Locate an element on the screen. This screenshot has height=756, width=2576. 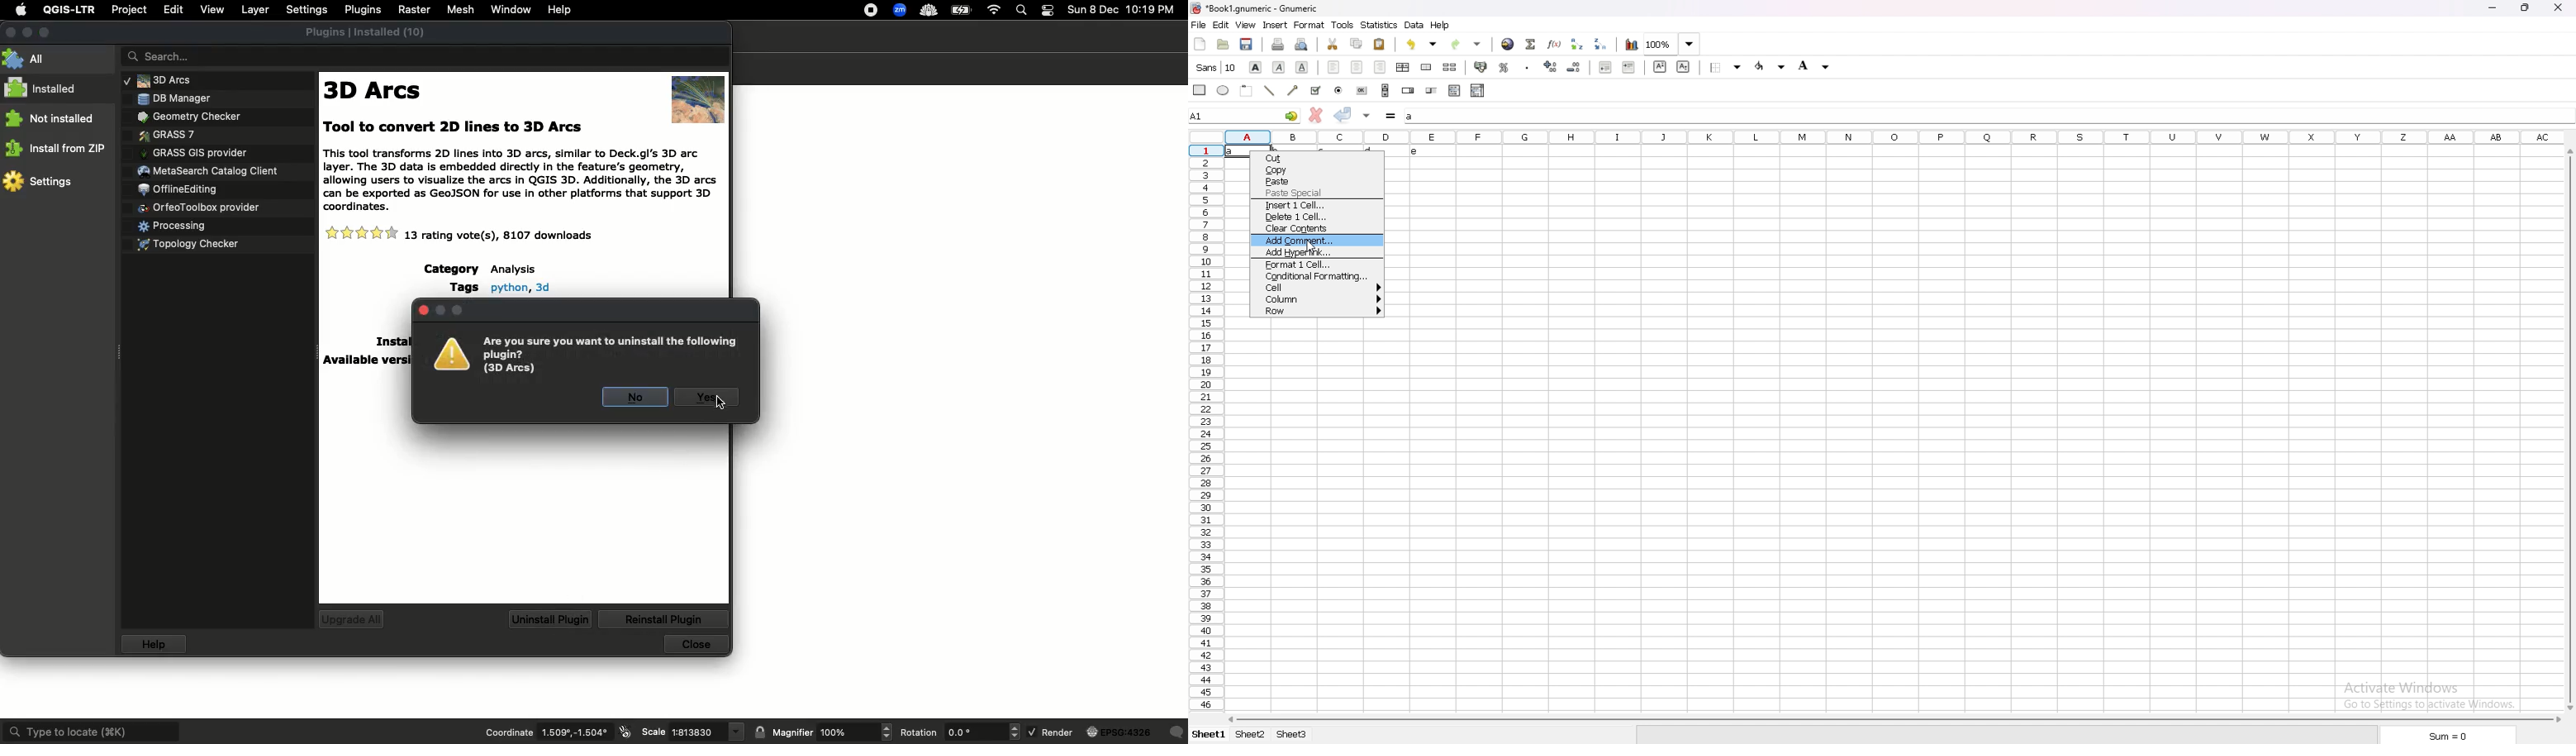
button is located at coordinates (1361, 90).